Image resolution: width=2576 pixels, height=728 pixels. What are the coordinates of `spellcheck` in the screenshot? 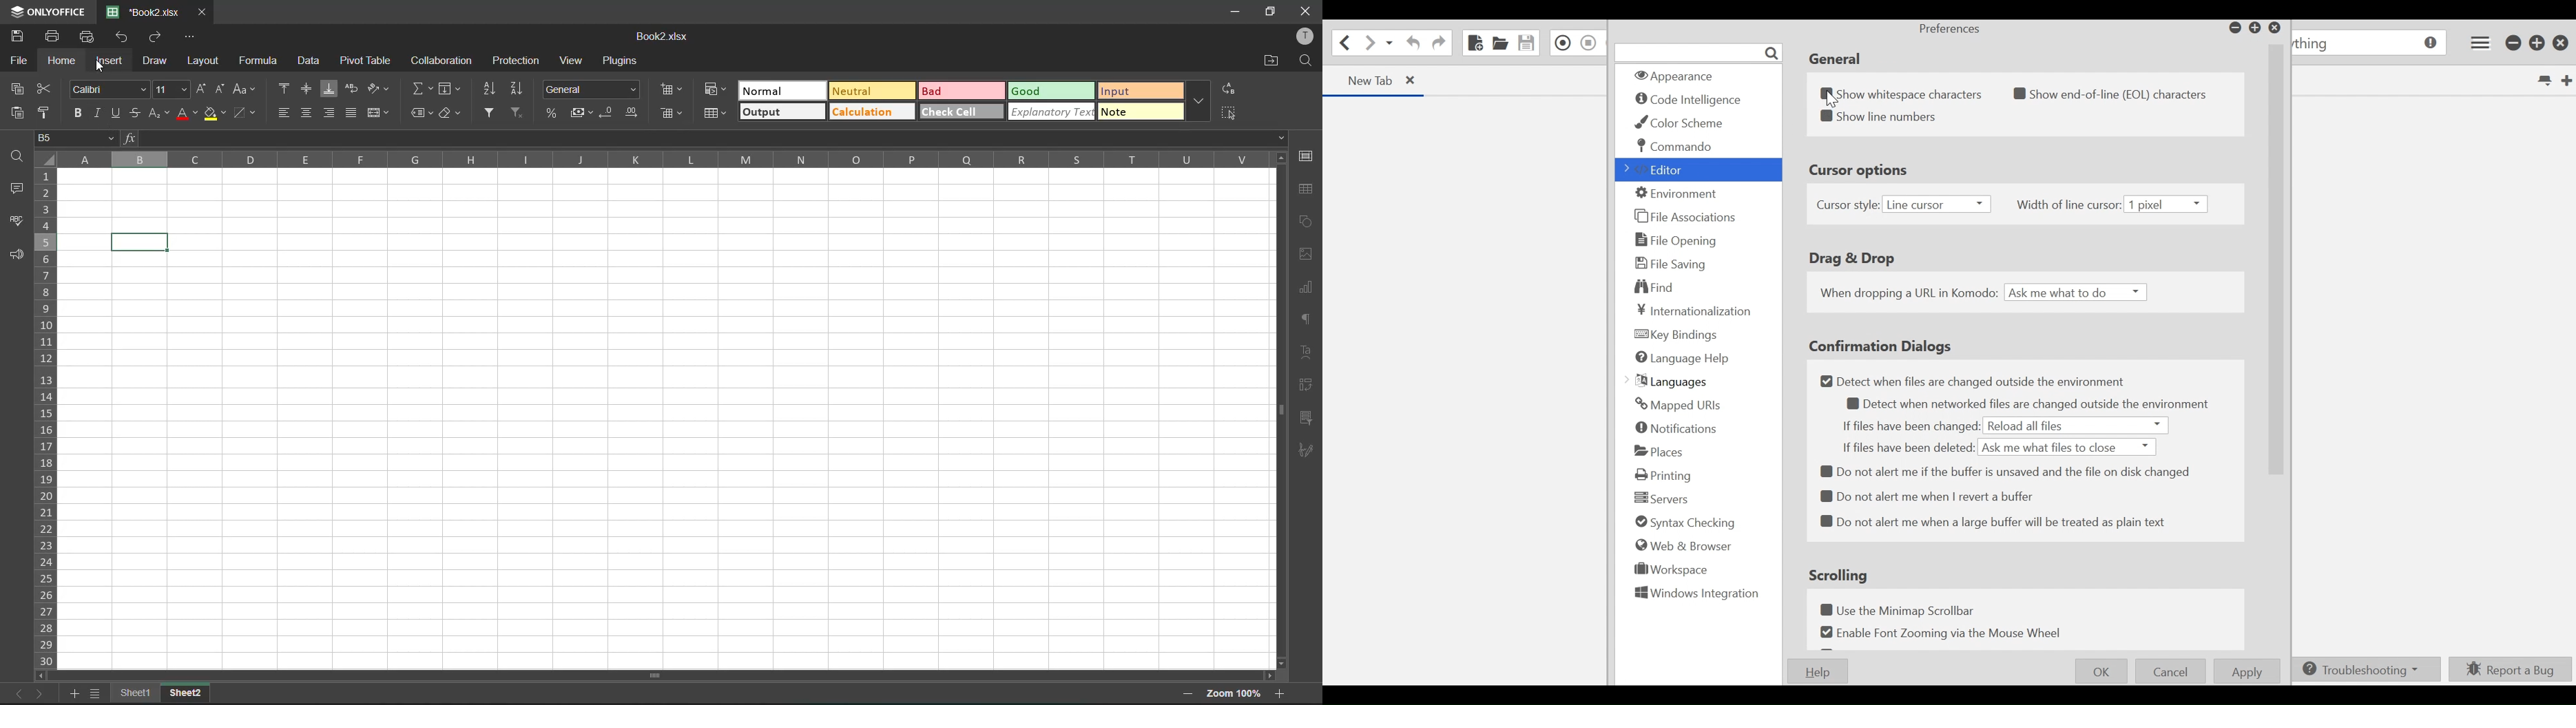 It's located at (17, 223).